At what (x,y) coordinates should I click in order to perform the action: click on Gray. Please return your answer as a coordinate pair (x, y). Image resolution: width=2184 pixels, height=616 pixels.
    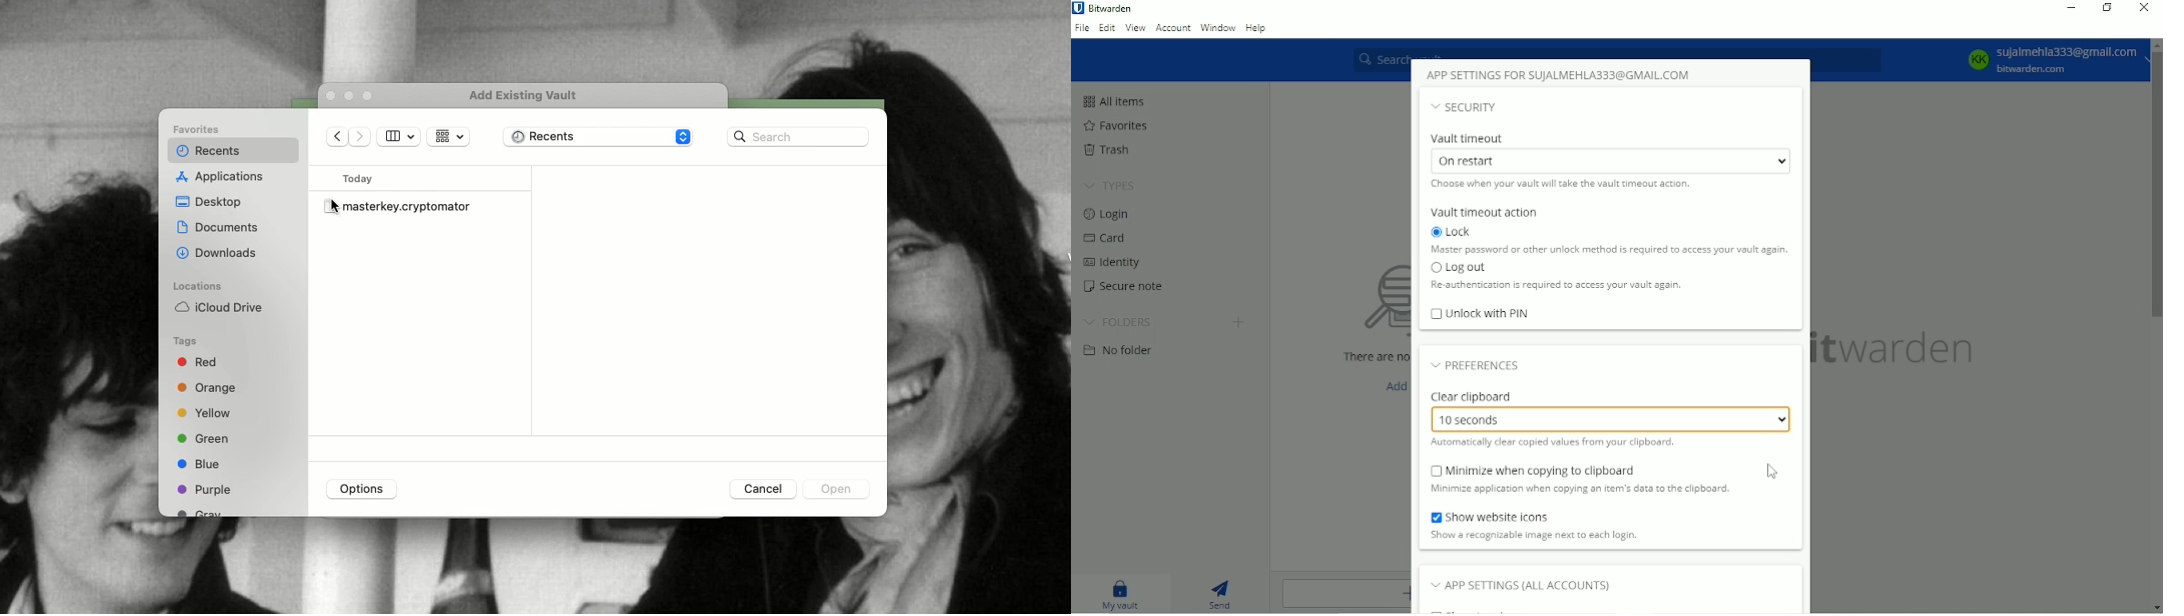
    Looking at the image, I should click on (201, 512).